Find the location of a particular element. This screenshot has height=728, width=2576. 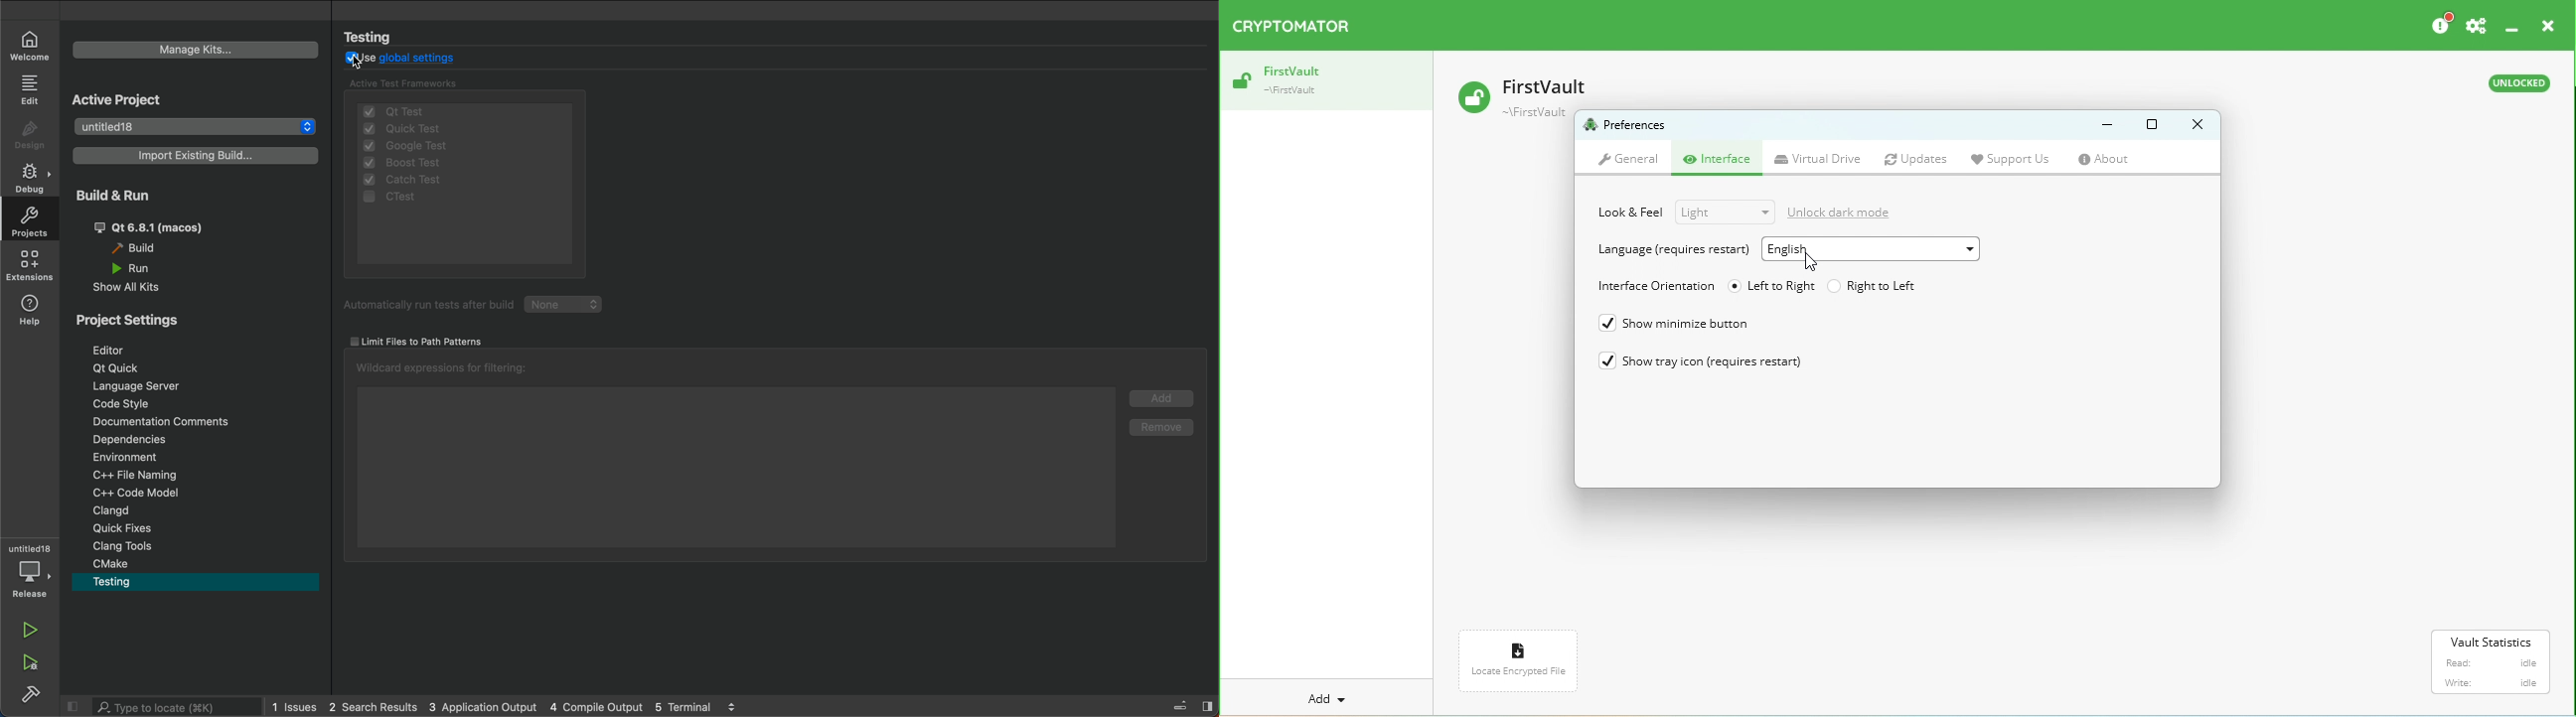

qt quick is located at coordinates (190, 369).